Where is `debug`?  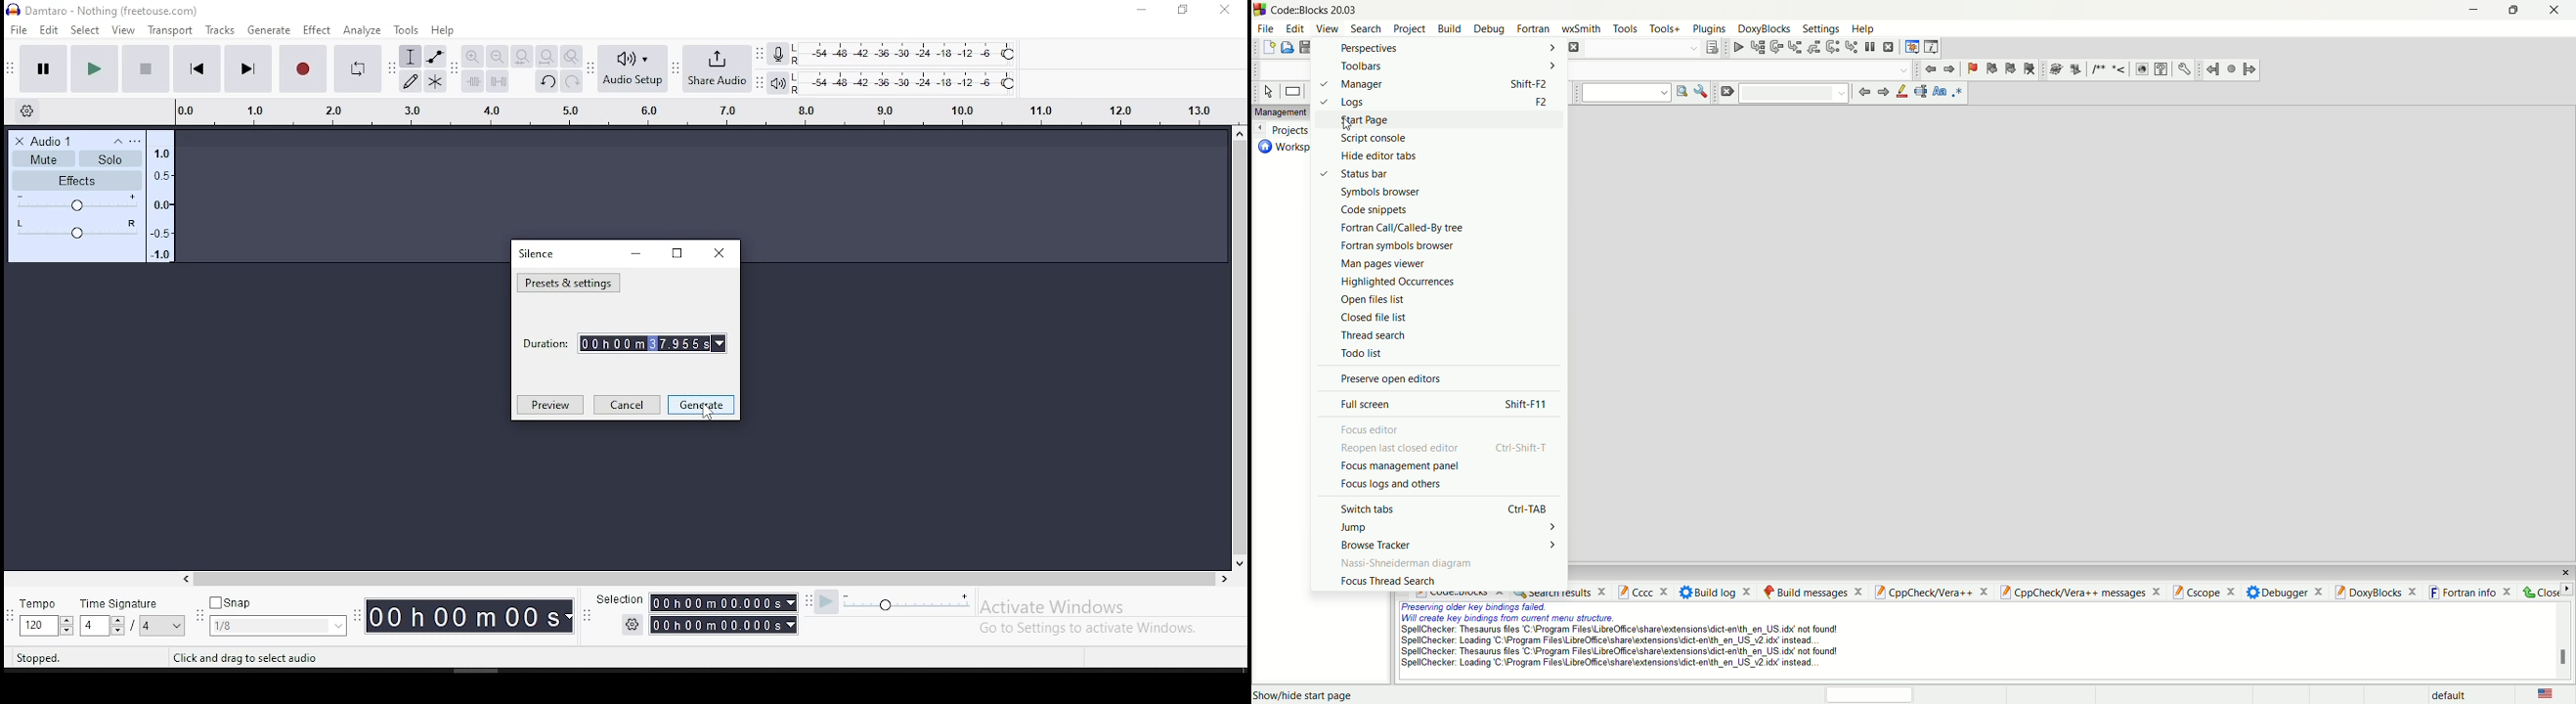
debug is located at coordinates (1491, 29).